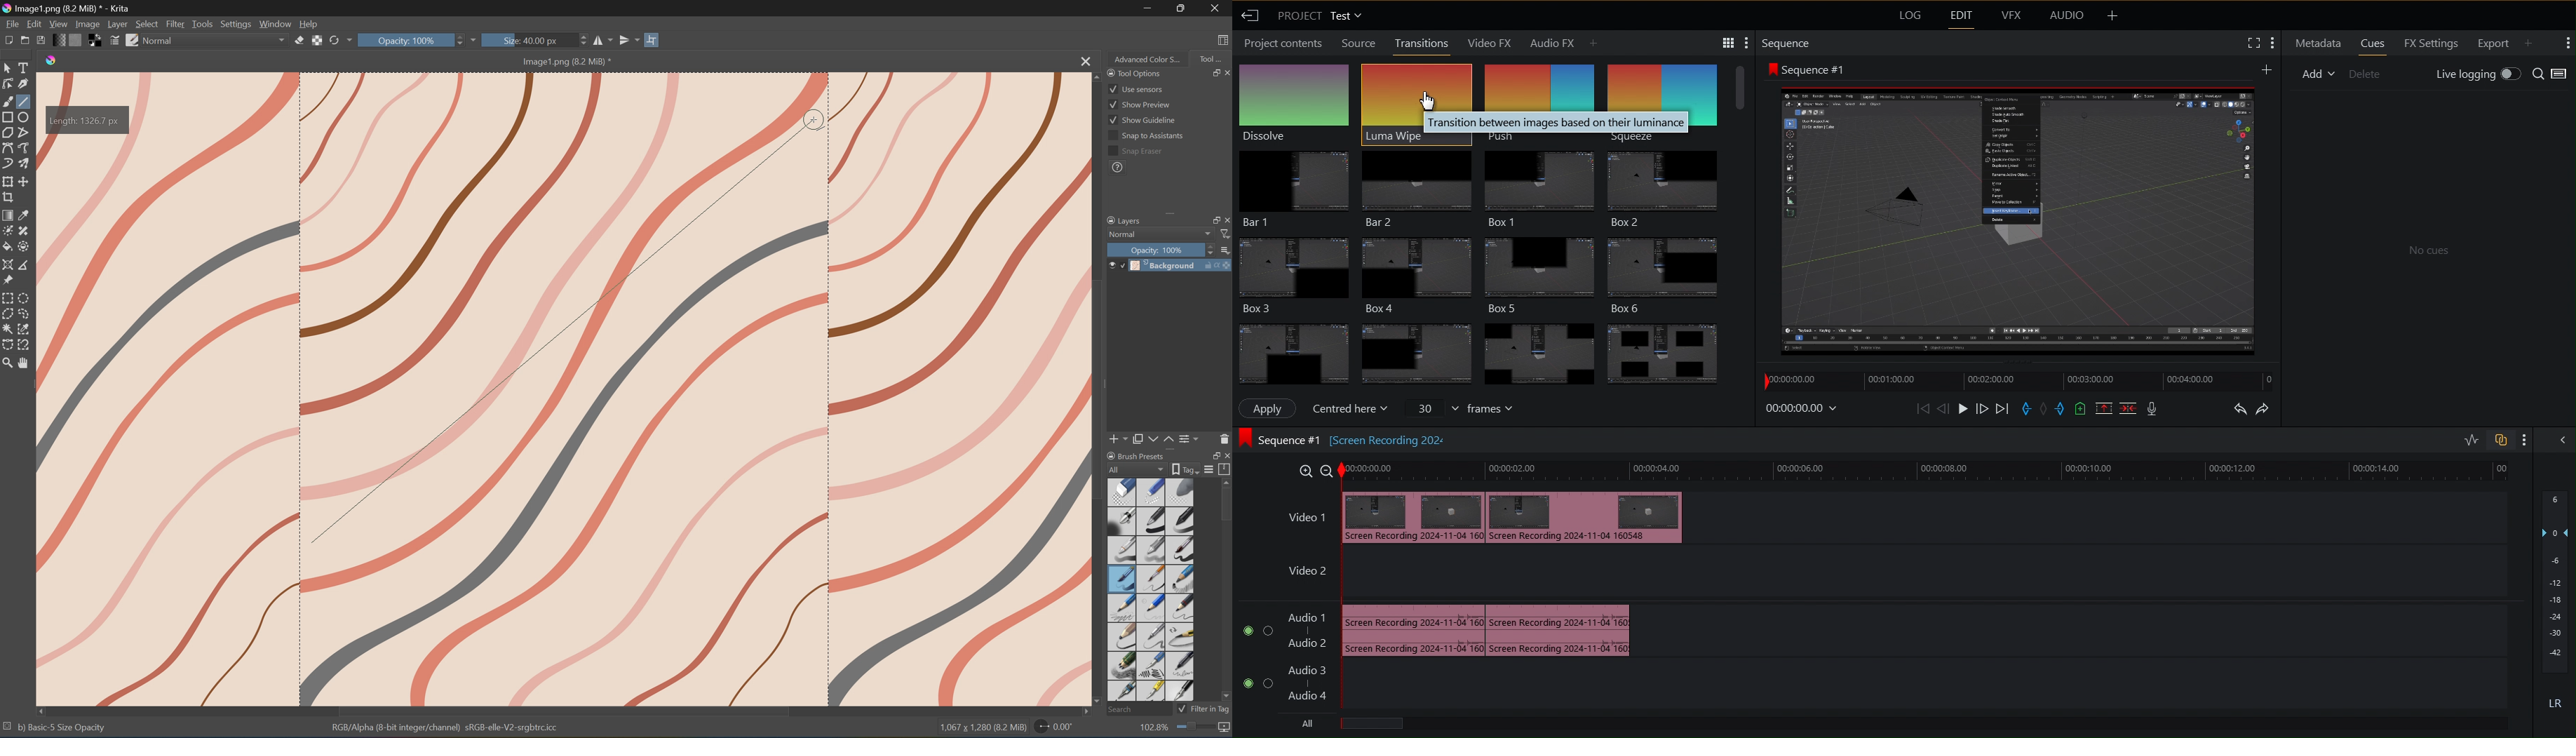 This screenshot has width=2576, height=756. What do you see at coordinates (1540, 79) in the screenshot?
I see `Push` at bounding box center [1540, 79].